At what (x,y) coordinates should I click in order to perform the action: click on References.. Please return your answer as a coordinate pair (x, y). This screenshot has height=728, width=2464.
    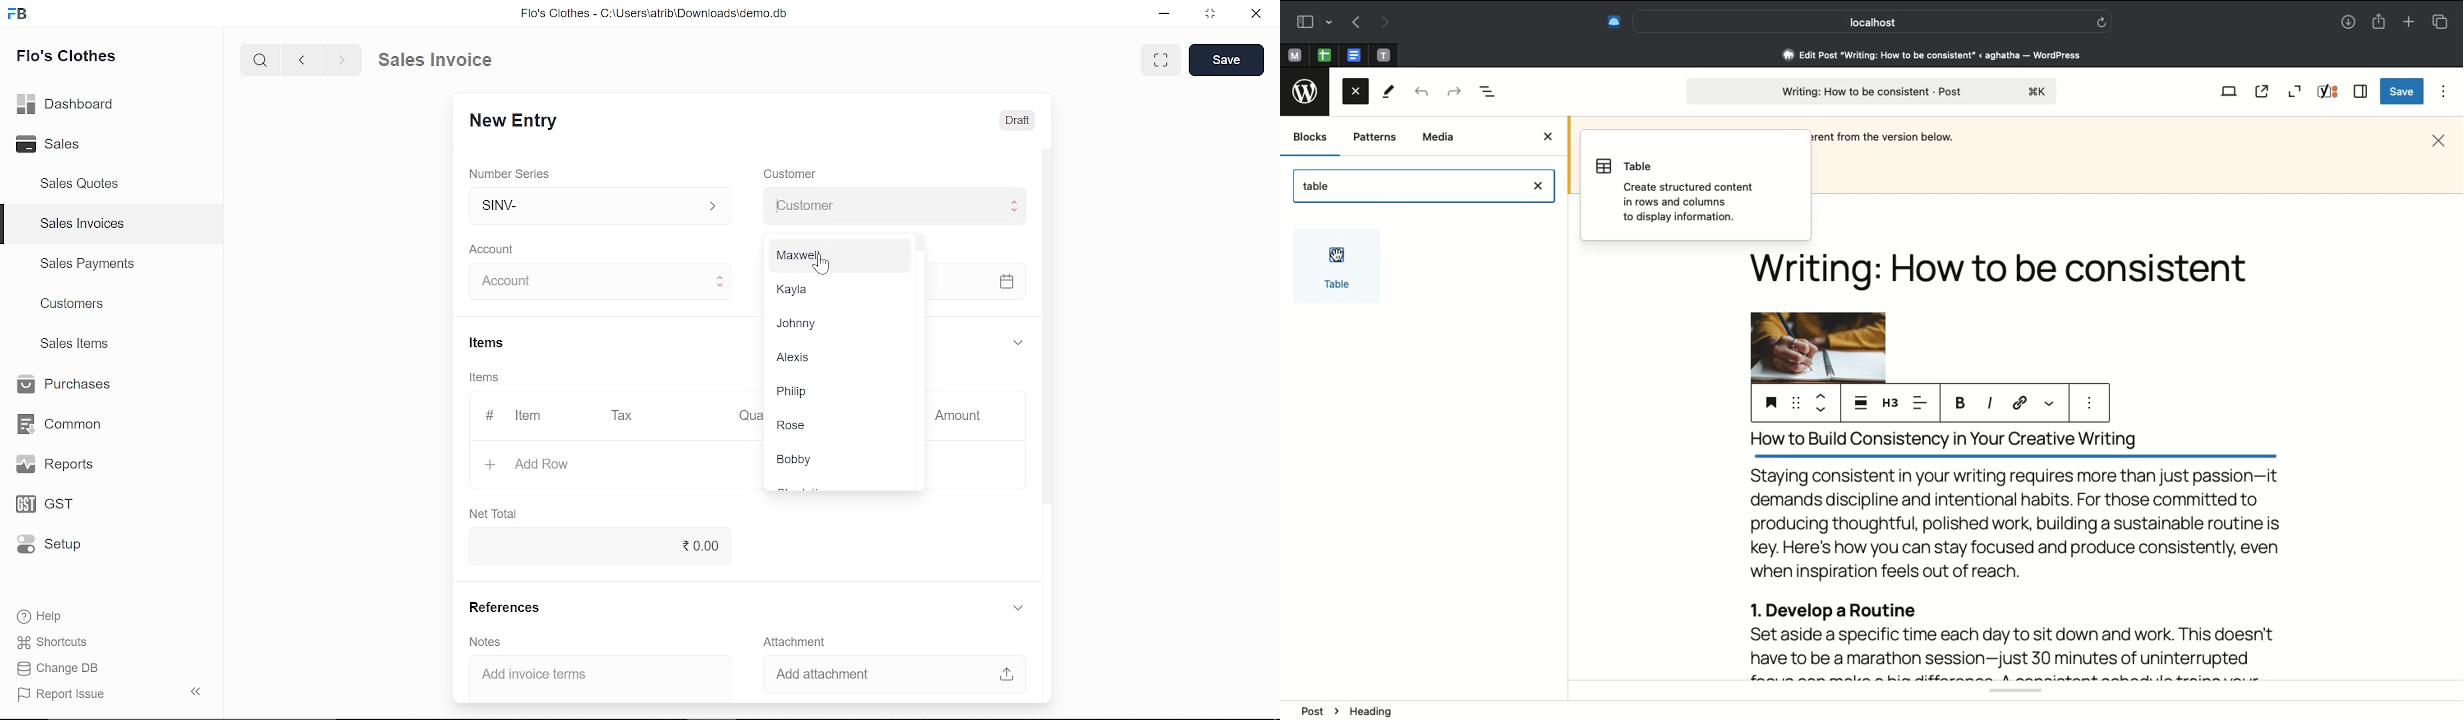
    Looking at the image, I should click on (506, 610).